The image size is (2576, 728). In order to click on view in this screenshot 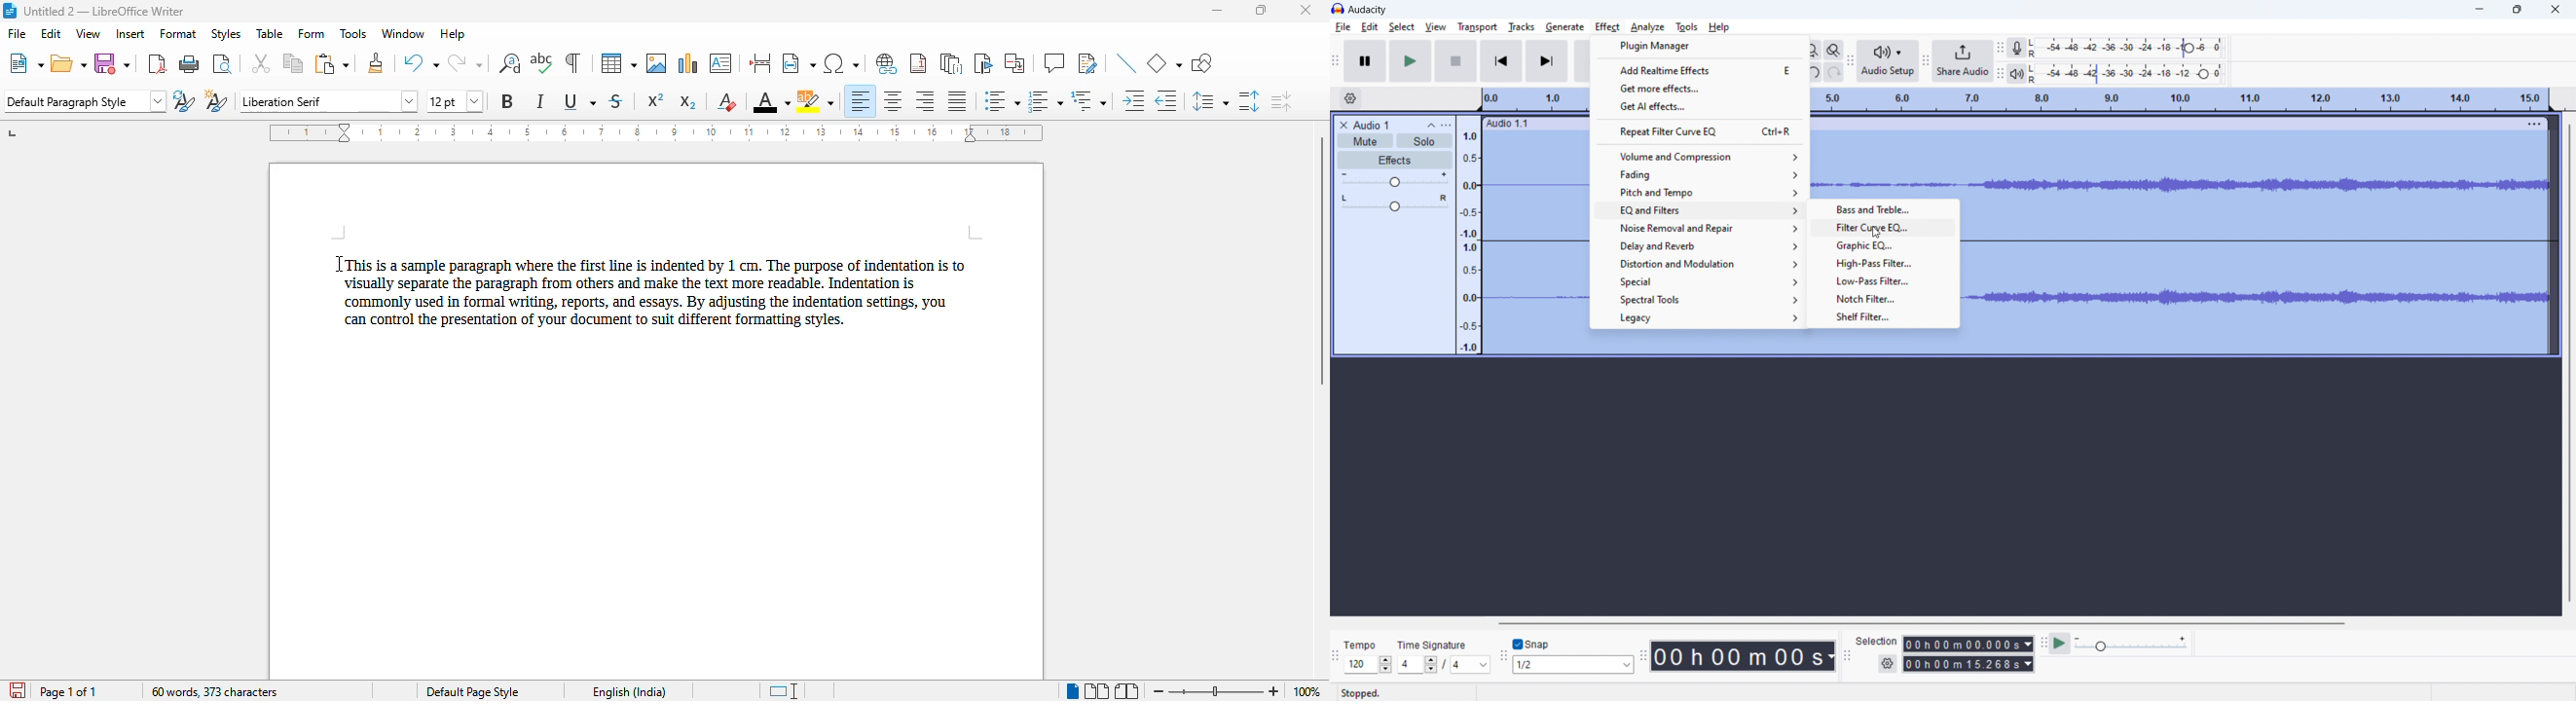, I will do `click(88, 33)`.